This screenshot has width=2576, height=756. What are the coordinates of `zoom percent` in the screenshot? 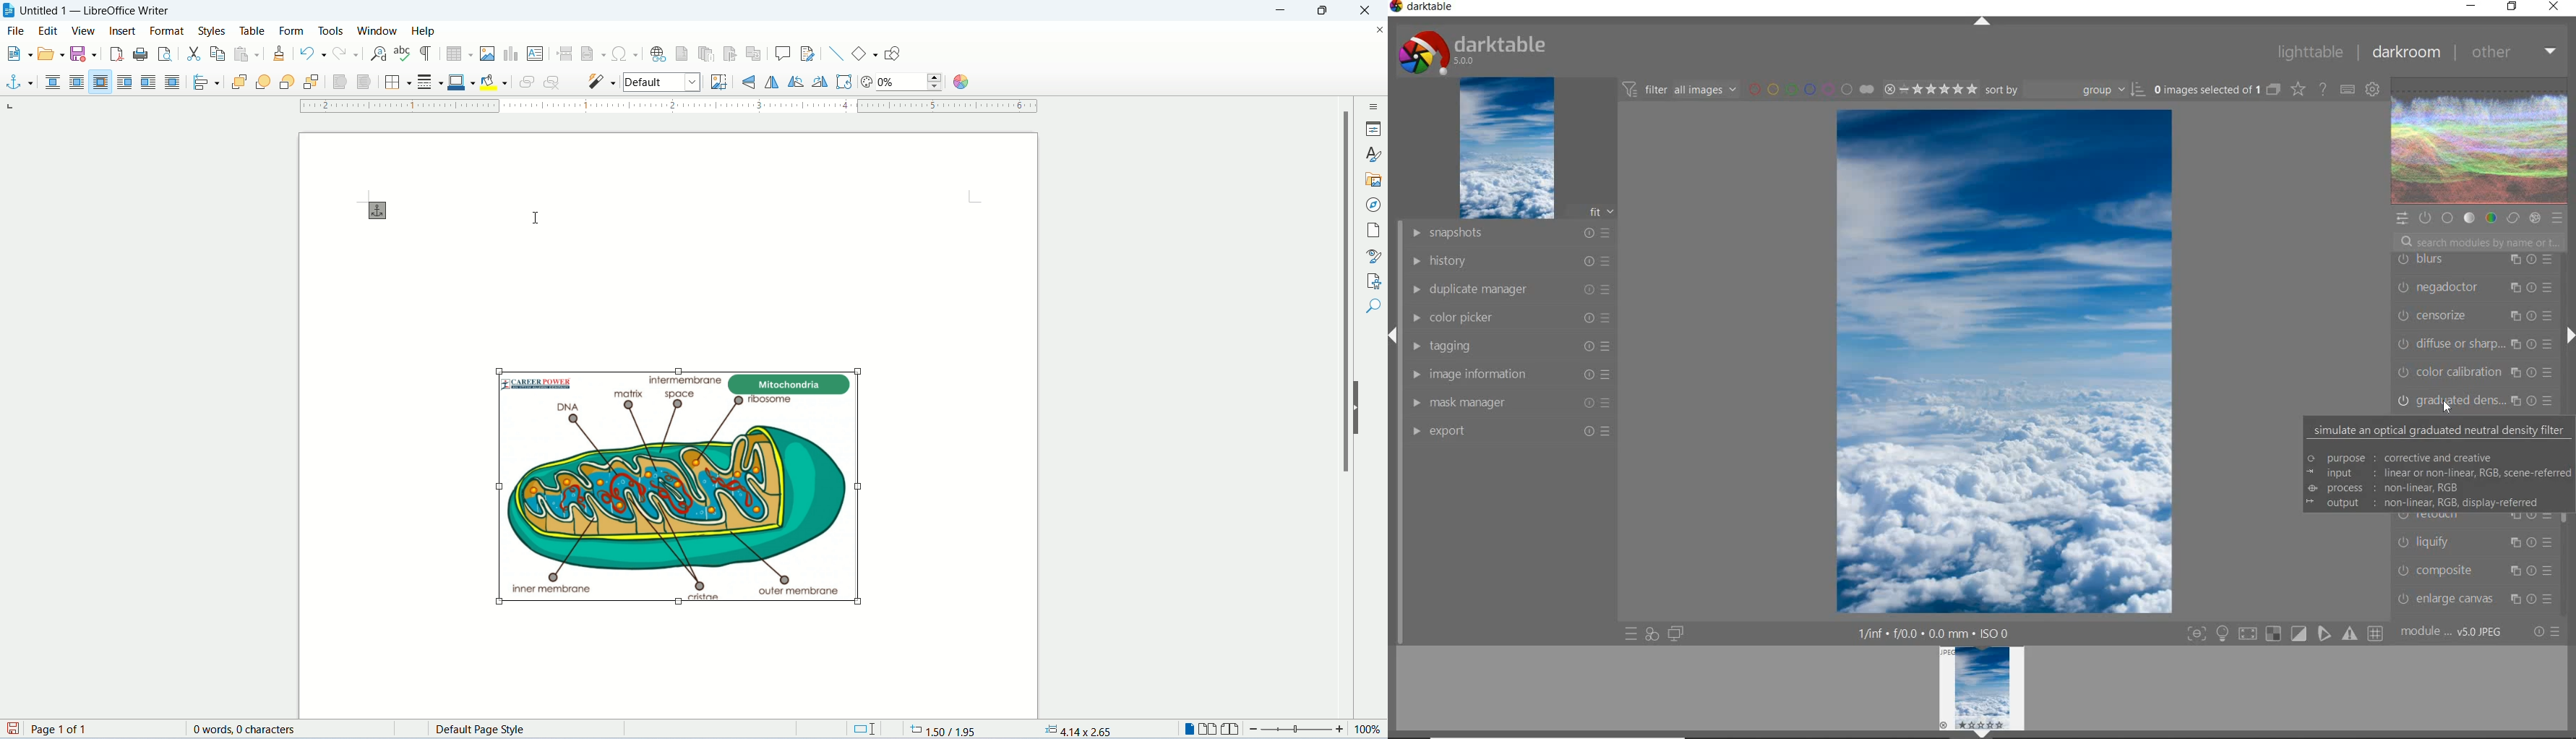 It's located at (1368, 730).